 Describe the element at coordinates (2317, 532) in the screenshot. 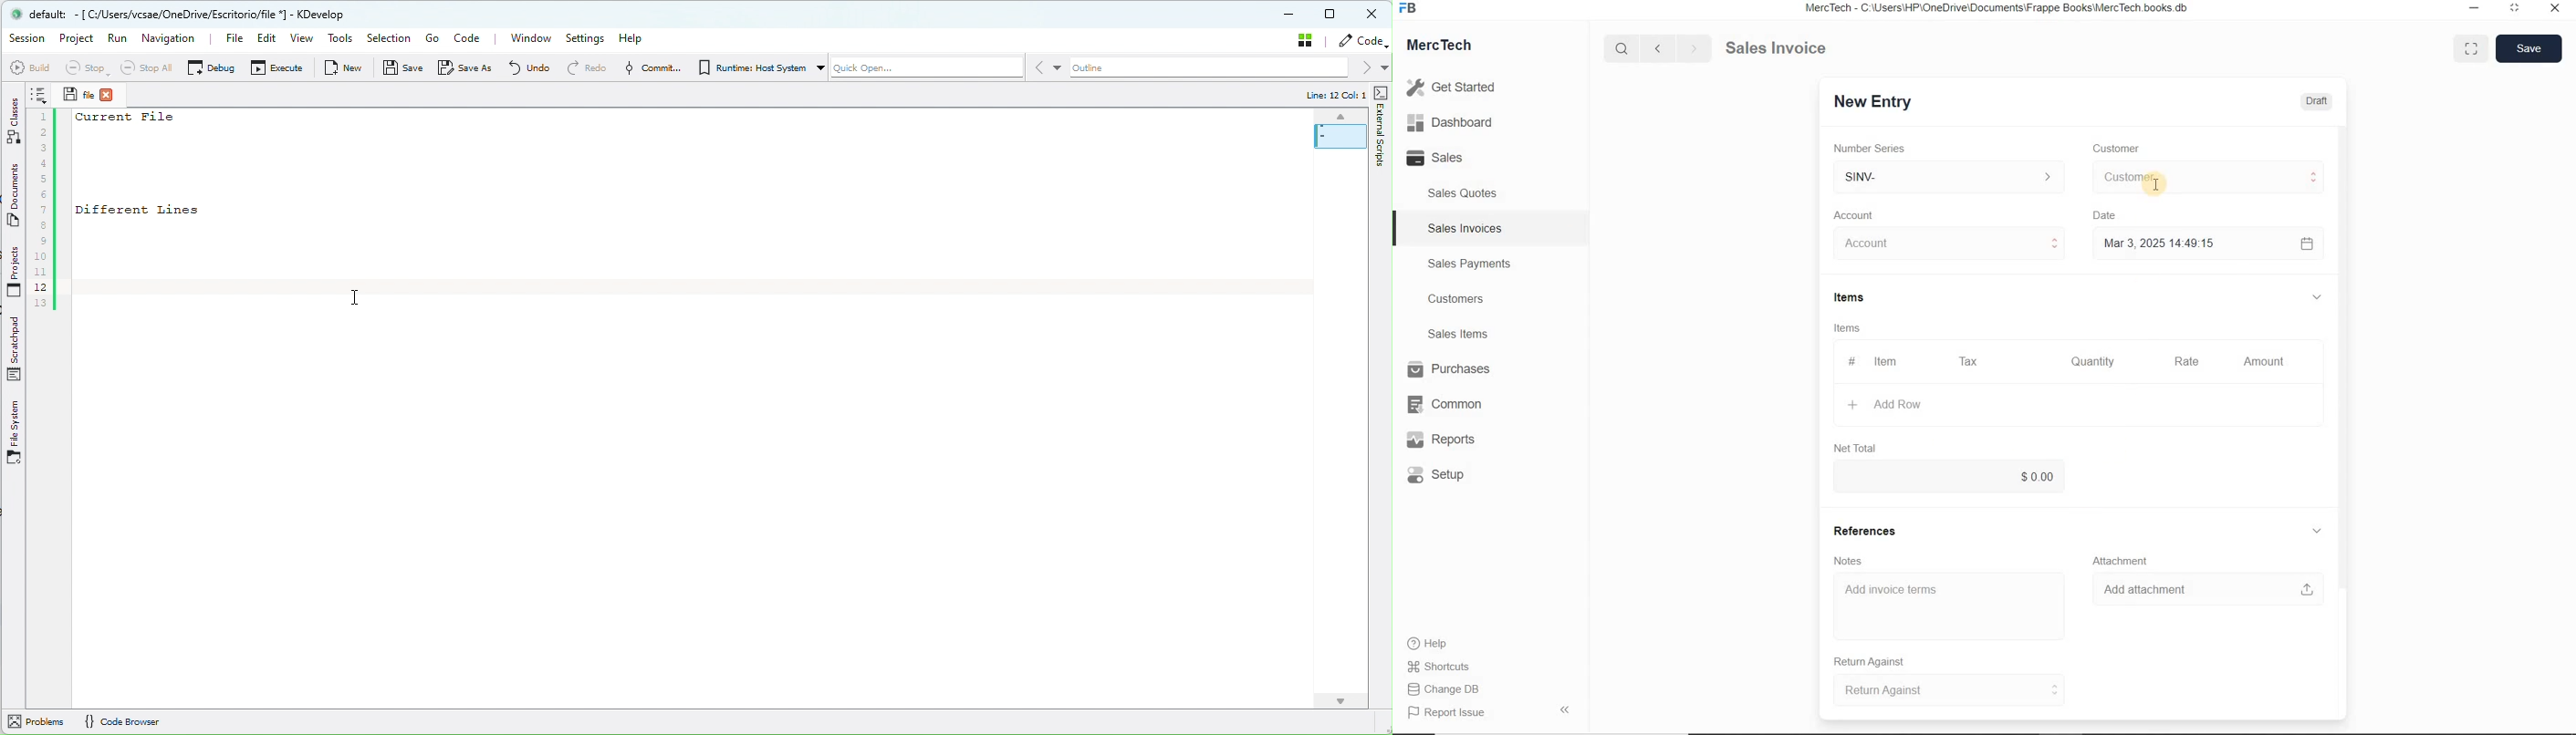

I see `hide sub menu` at that location.